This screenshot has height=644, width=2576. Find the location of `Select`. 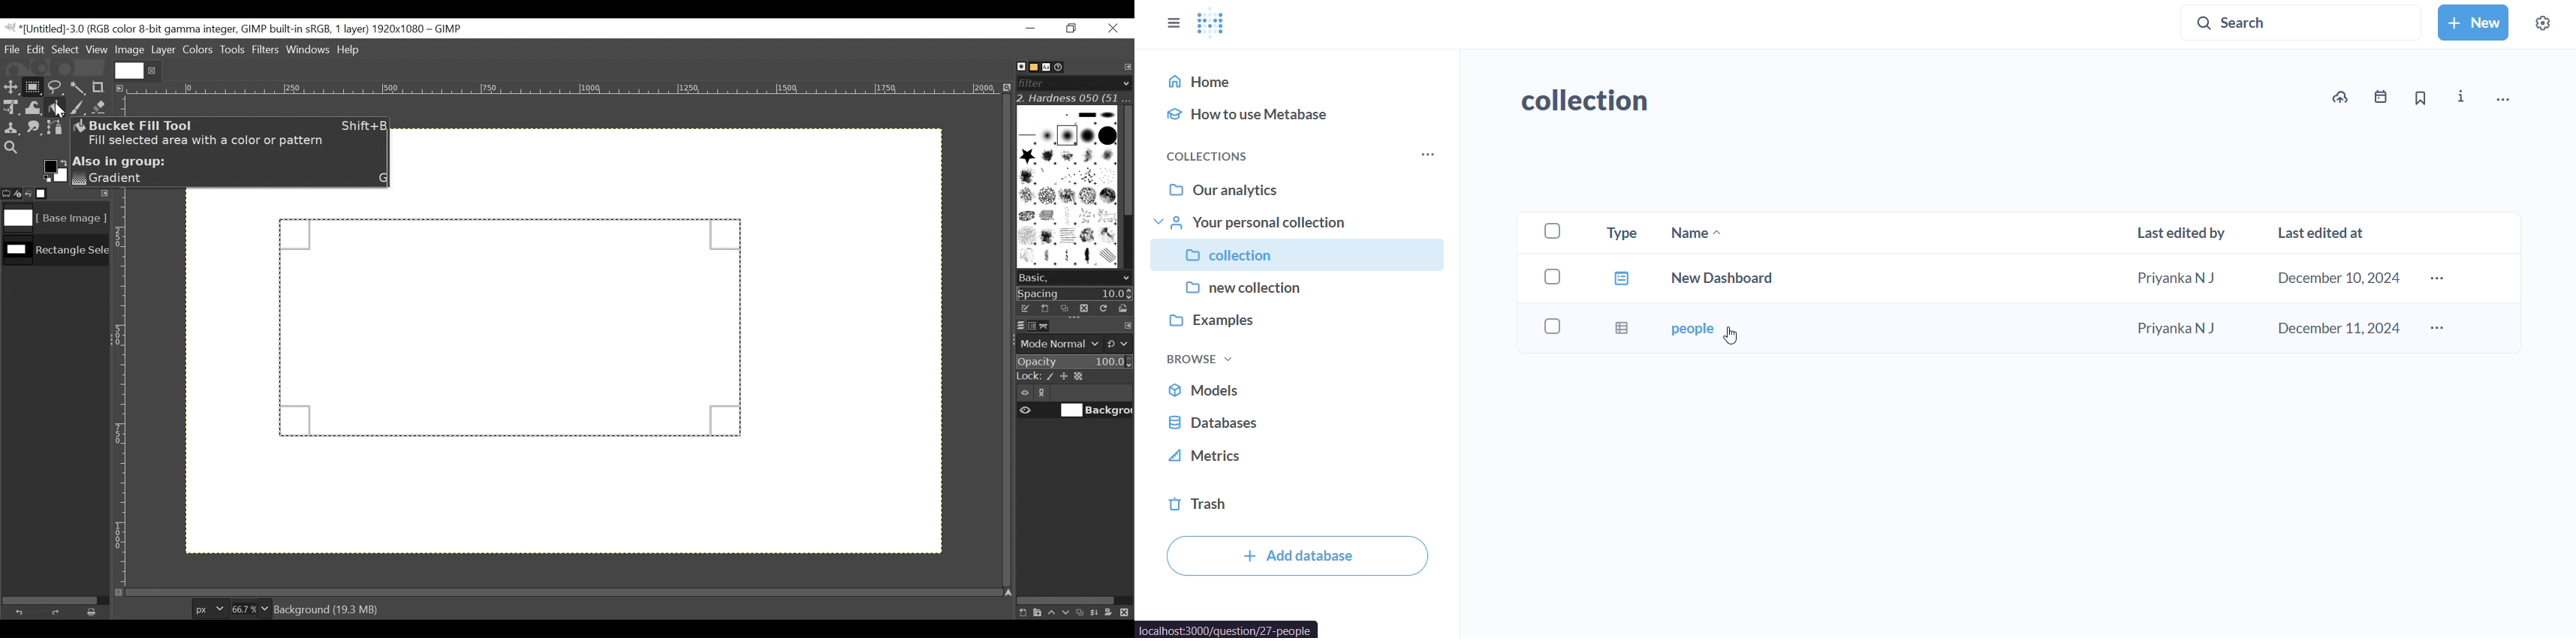

Select is located at coordinates (66, 49).